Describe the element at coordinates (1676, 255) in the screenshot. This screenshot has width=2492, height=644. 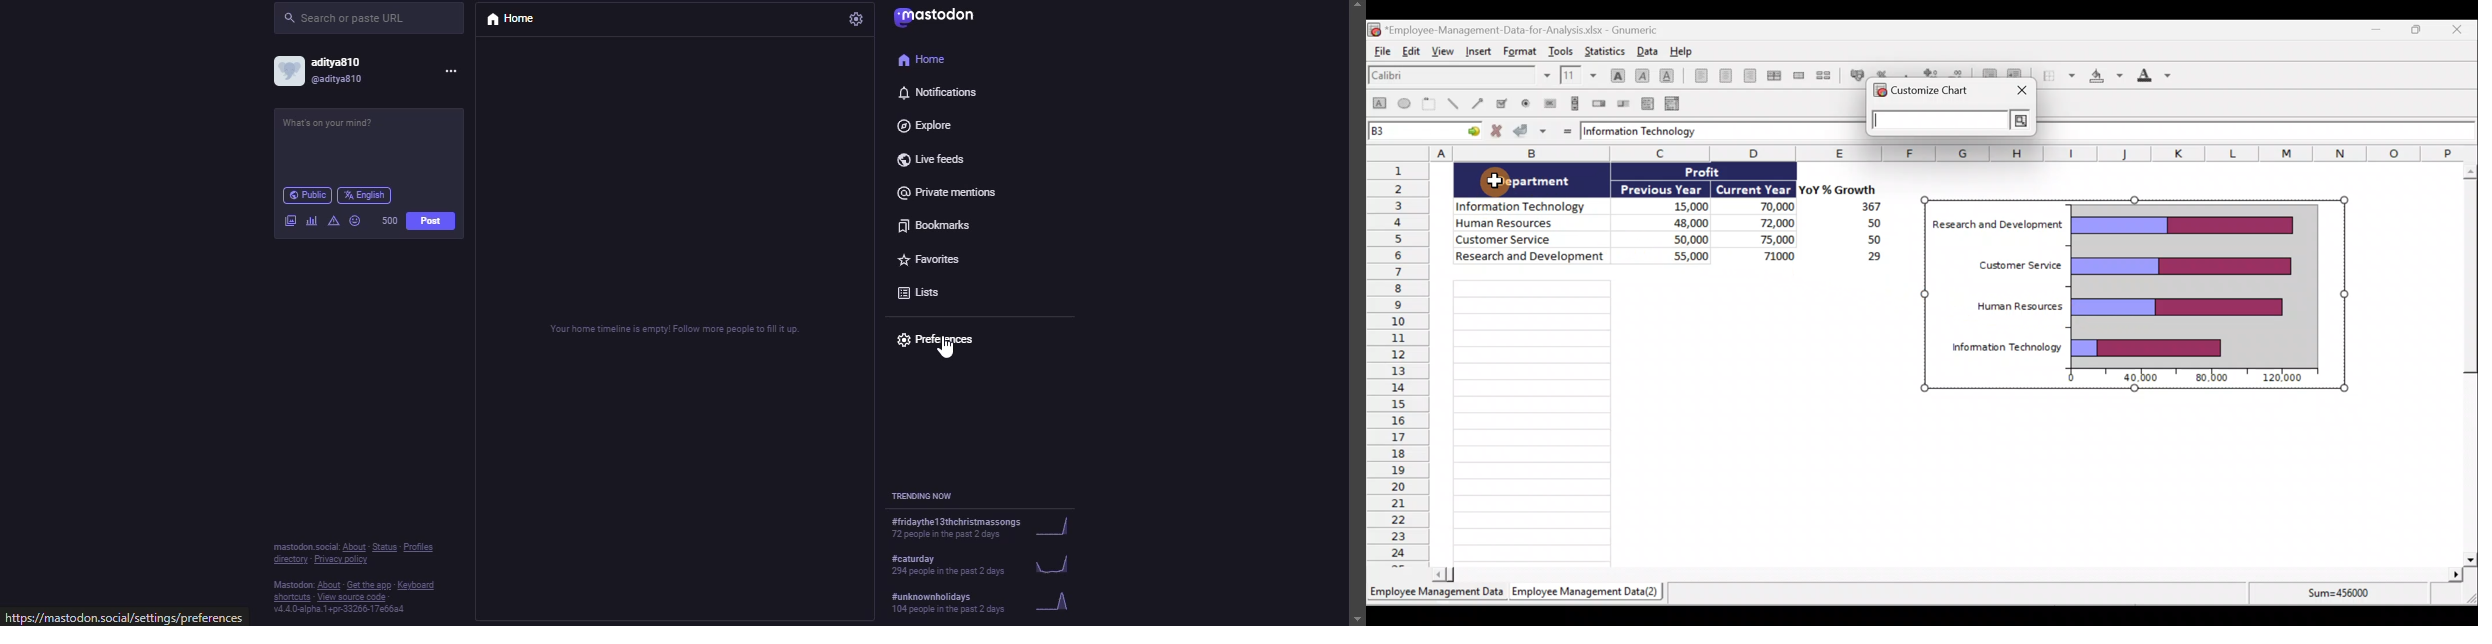
I see `55,000` at that location.